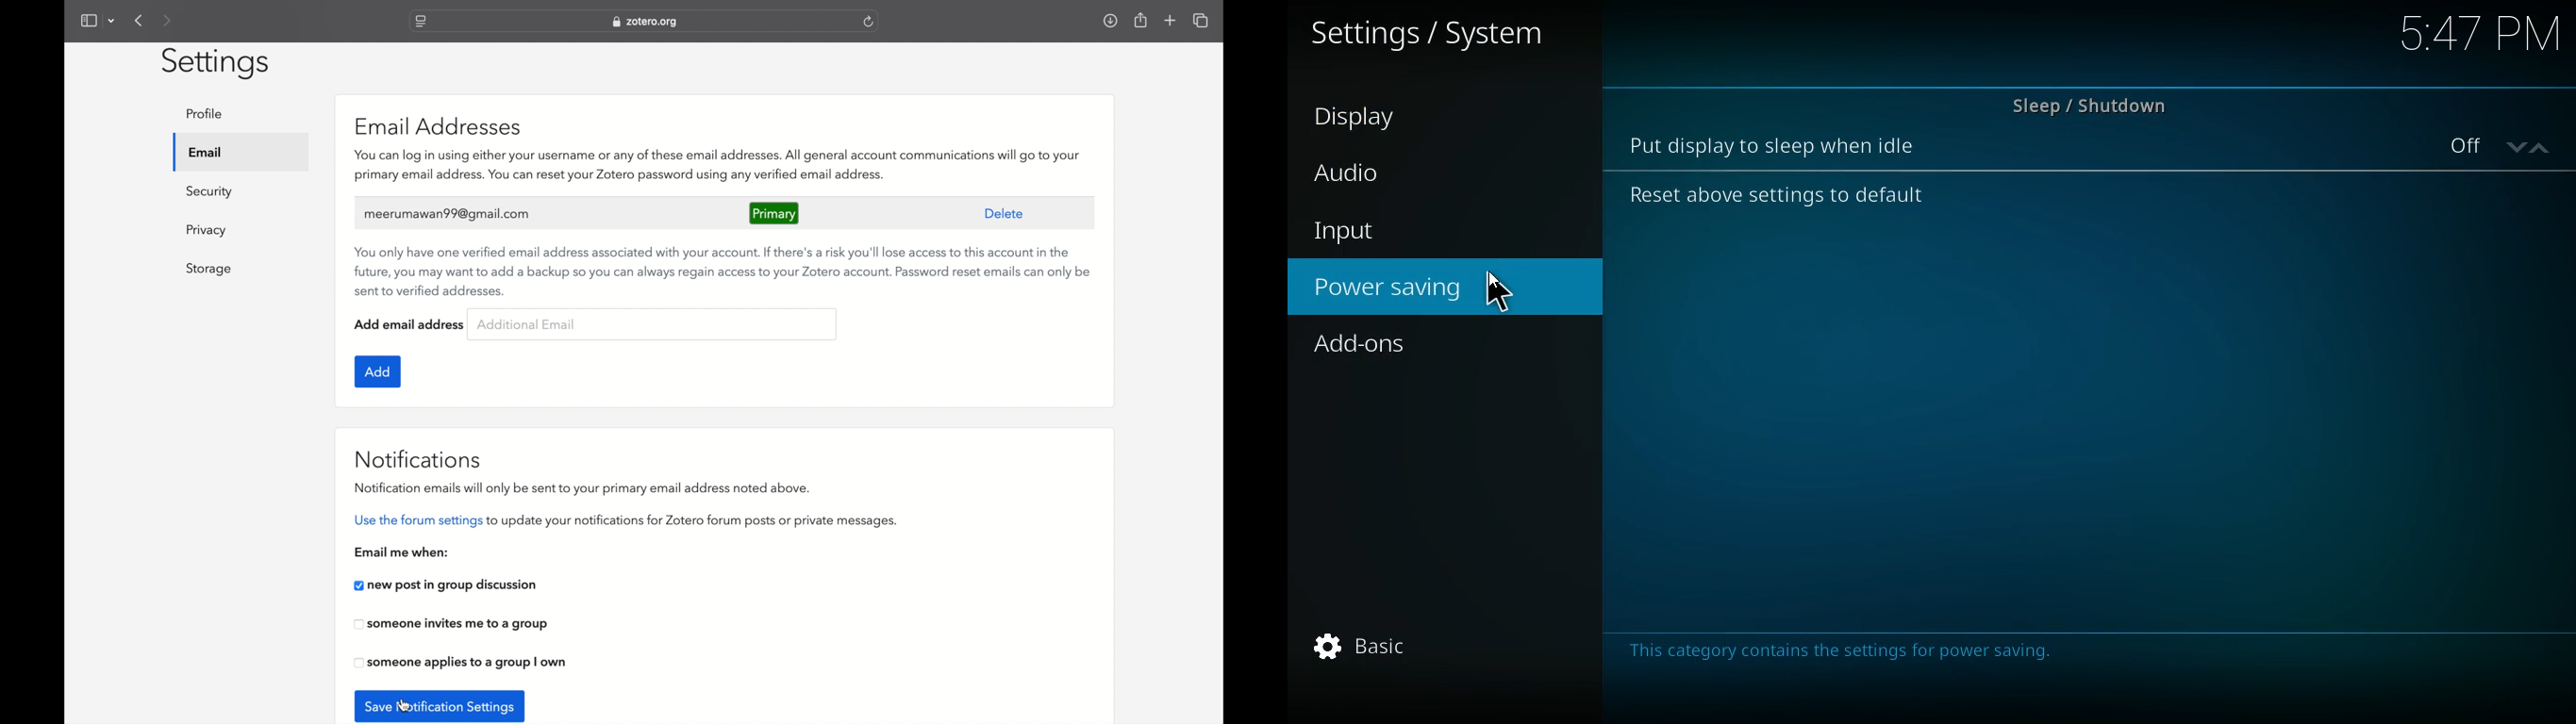 The height and width of the screenshot is (728, 2576). Describe the element at coordinates (1769, 198) in the screenshot. I see `reset above settings do default` at that location.